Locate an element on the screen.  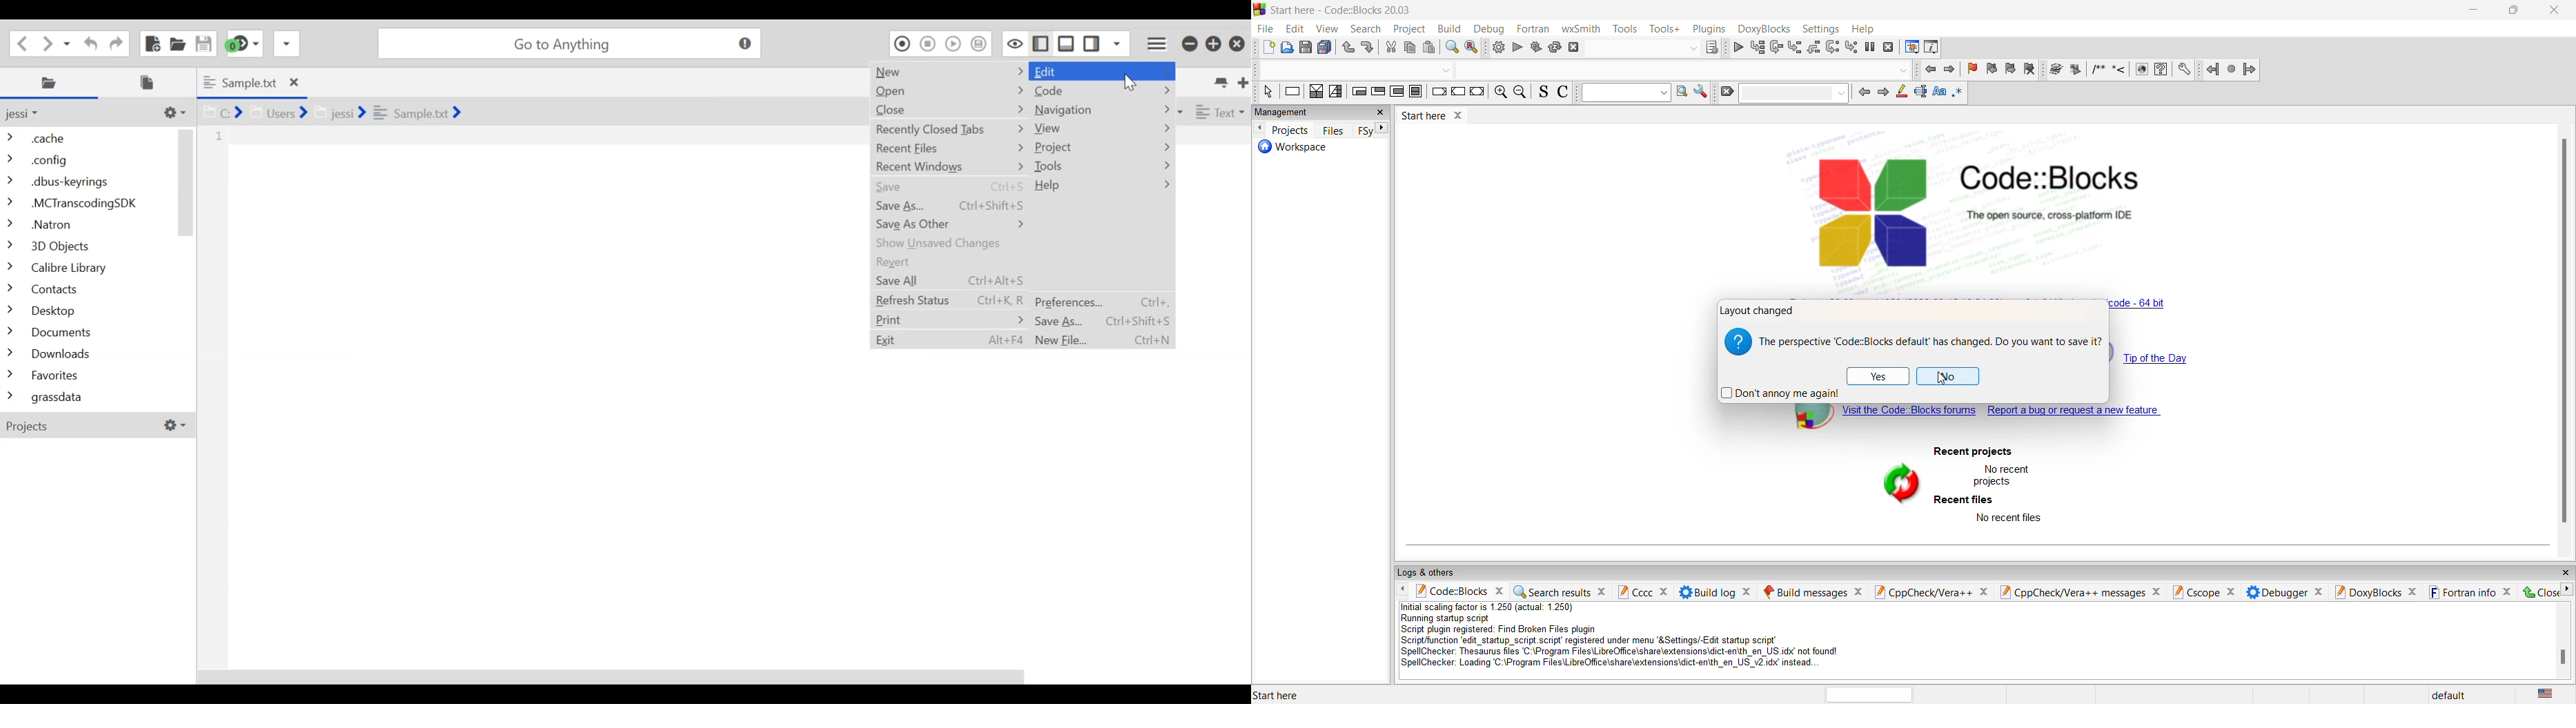
workspace is located at coordinates (1310, 150).